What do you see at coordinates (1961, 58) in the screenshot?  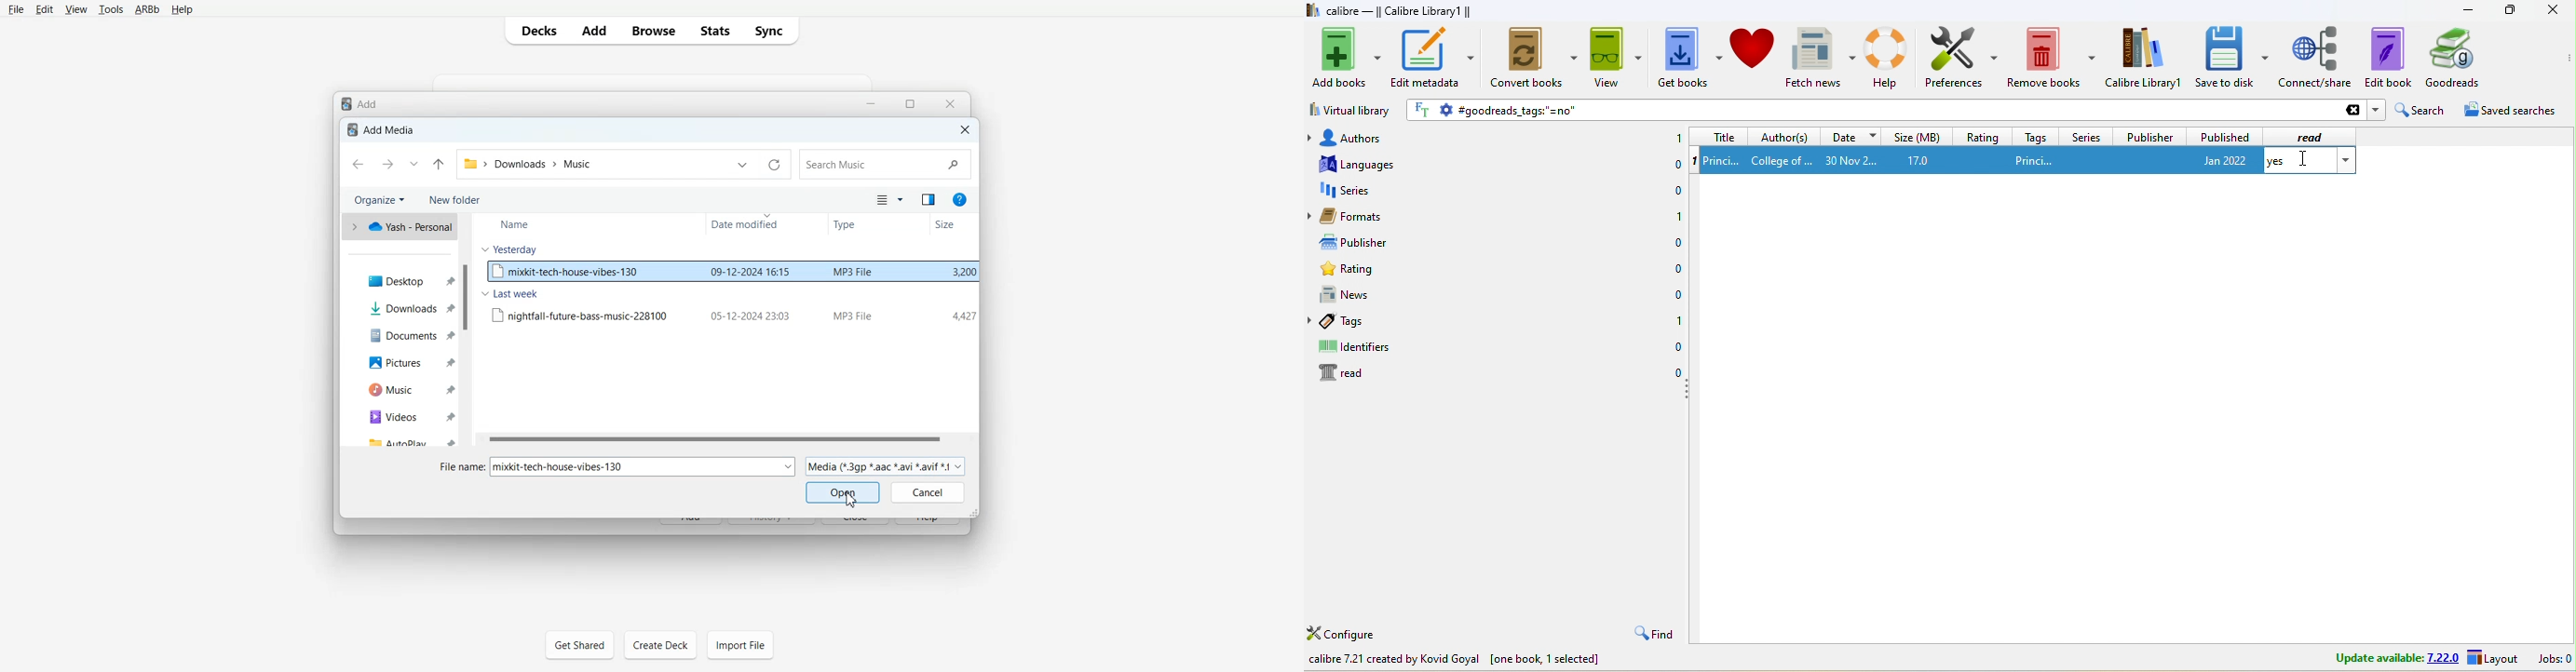 I see `preferences` at bounding box center [1961, 58].